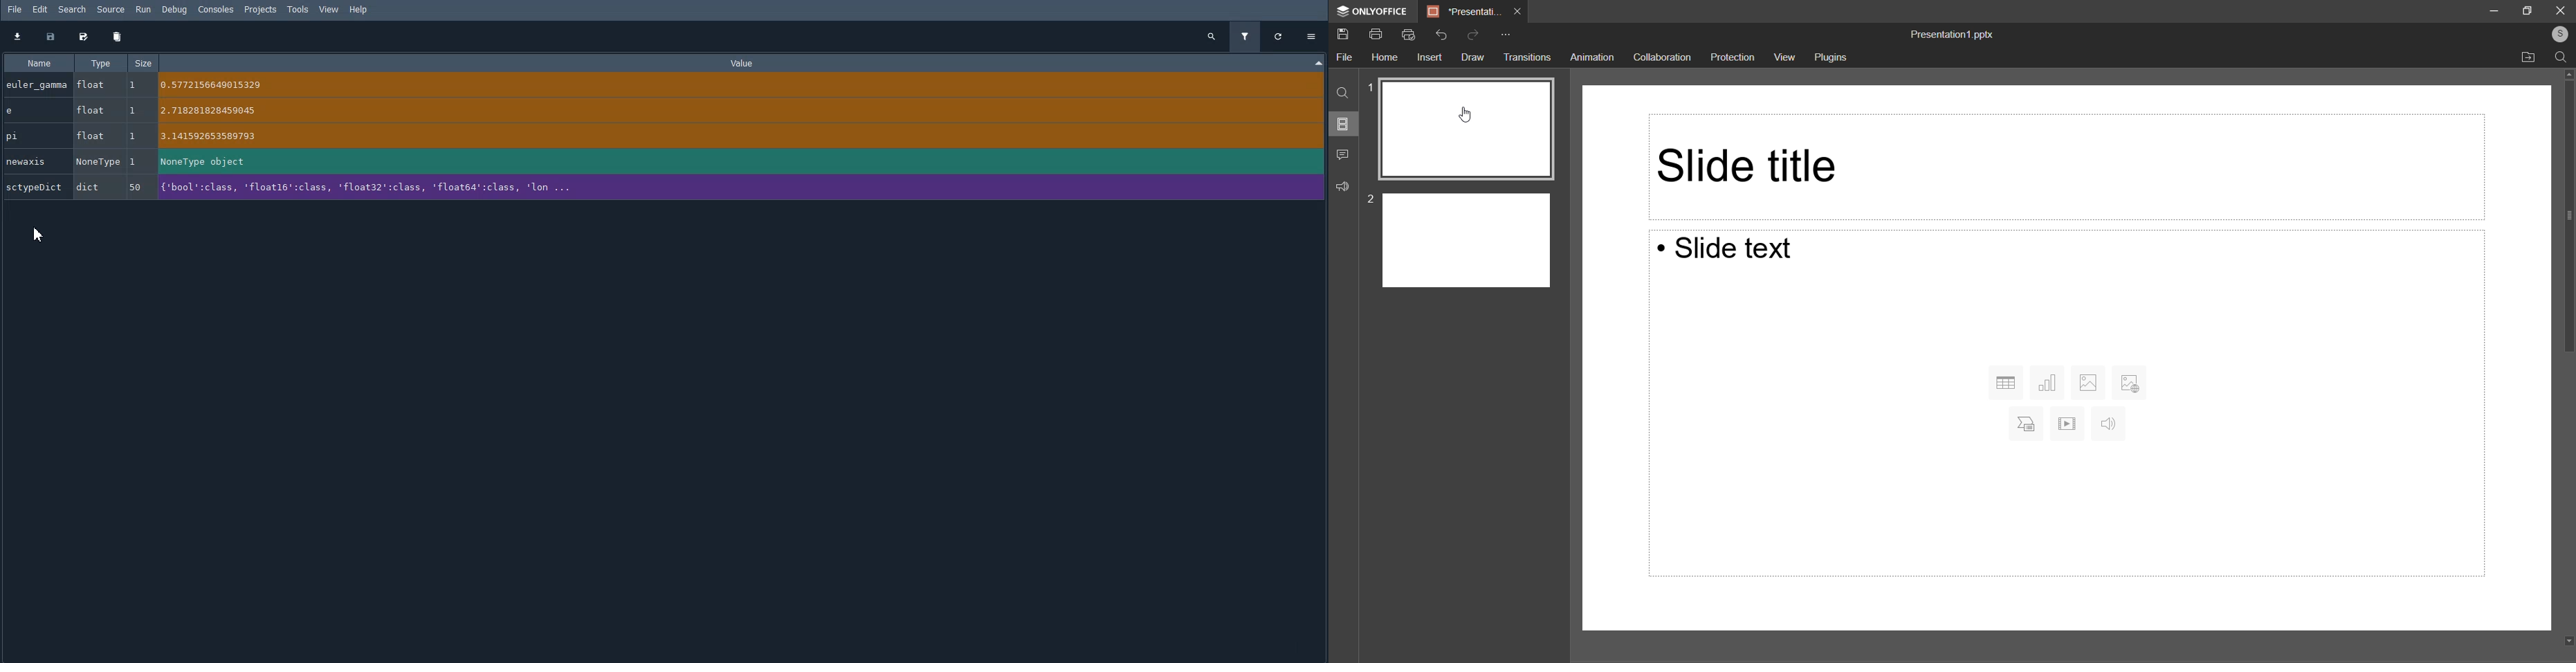  Describe the element at coordinates (1504, 36) in the screenshot. I see `Customize Quick Path` at that location.